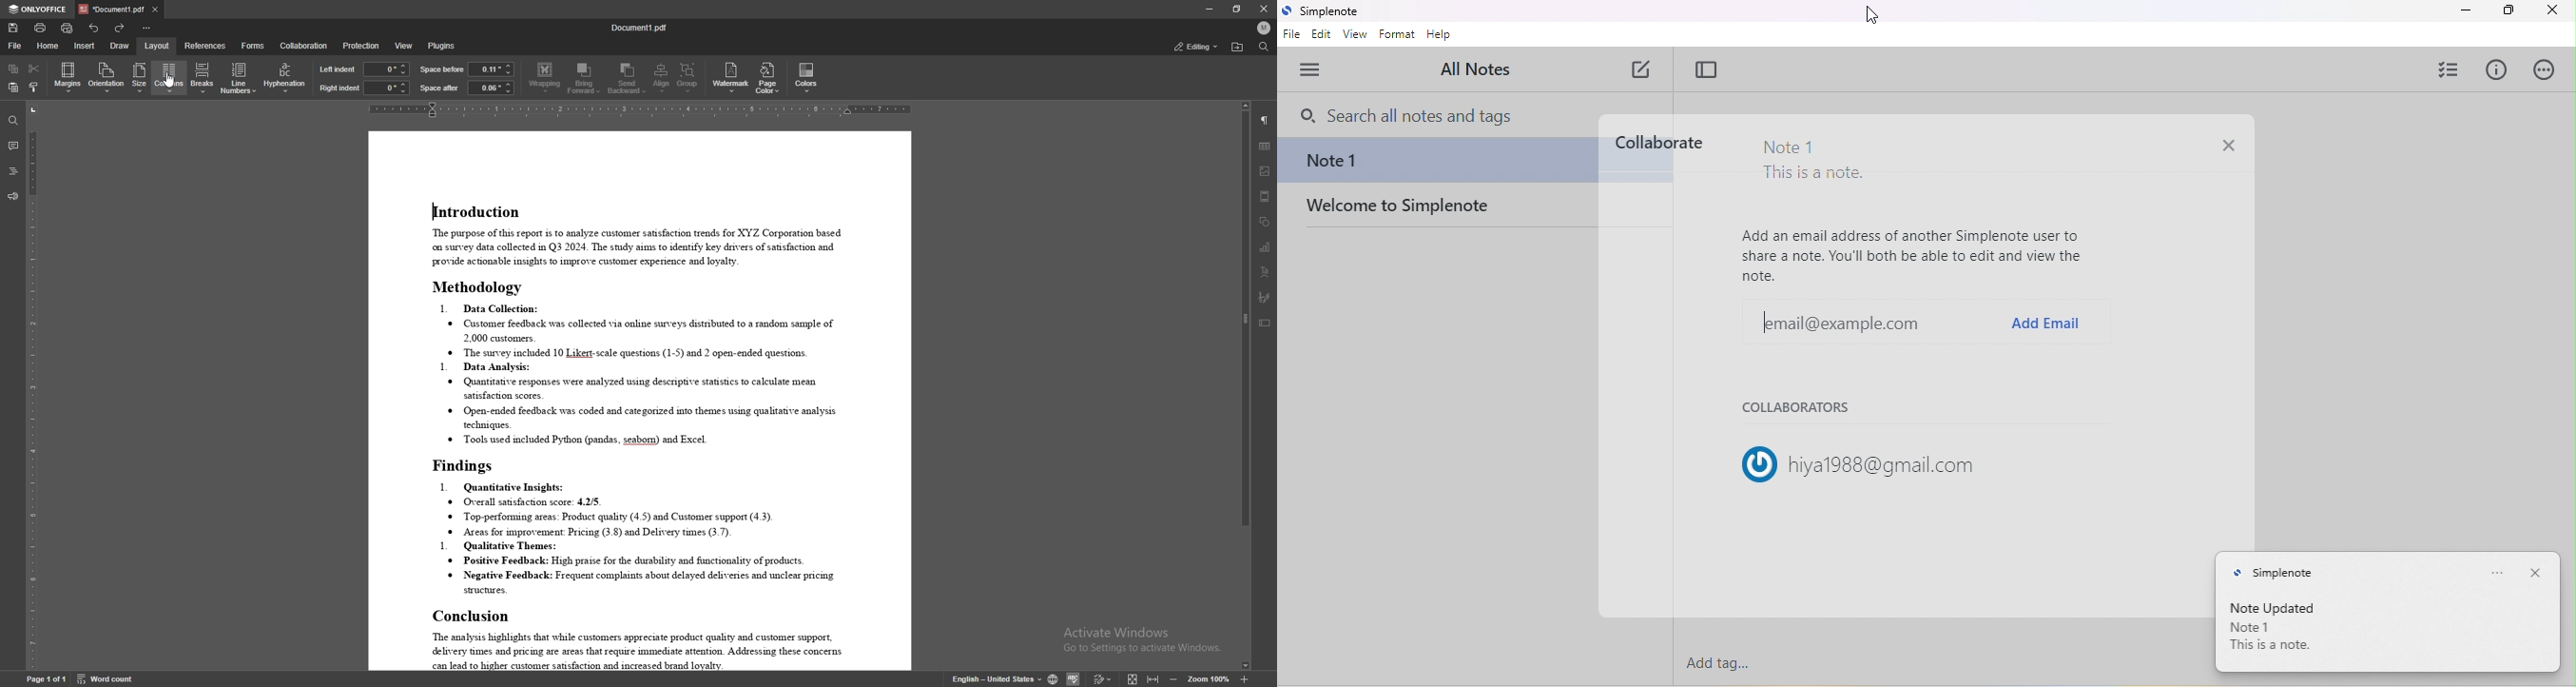 The width and height of the screenshot is (2576, 700). I want to click on columns, so click(169, 77).